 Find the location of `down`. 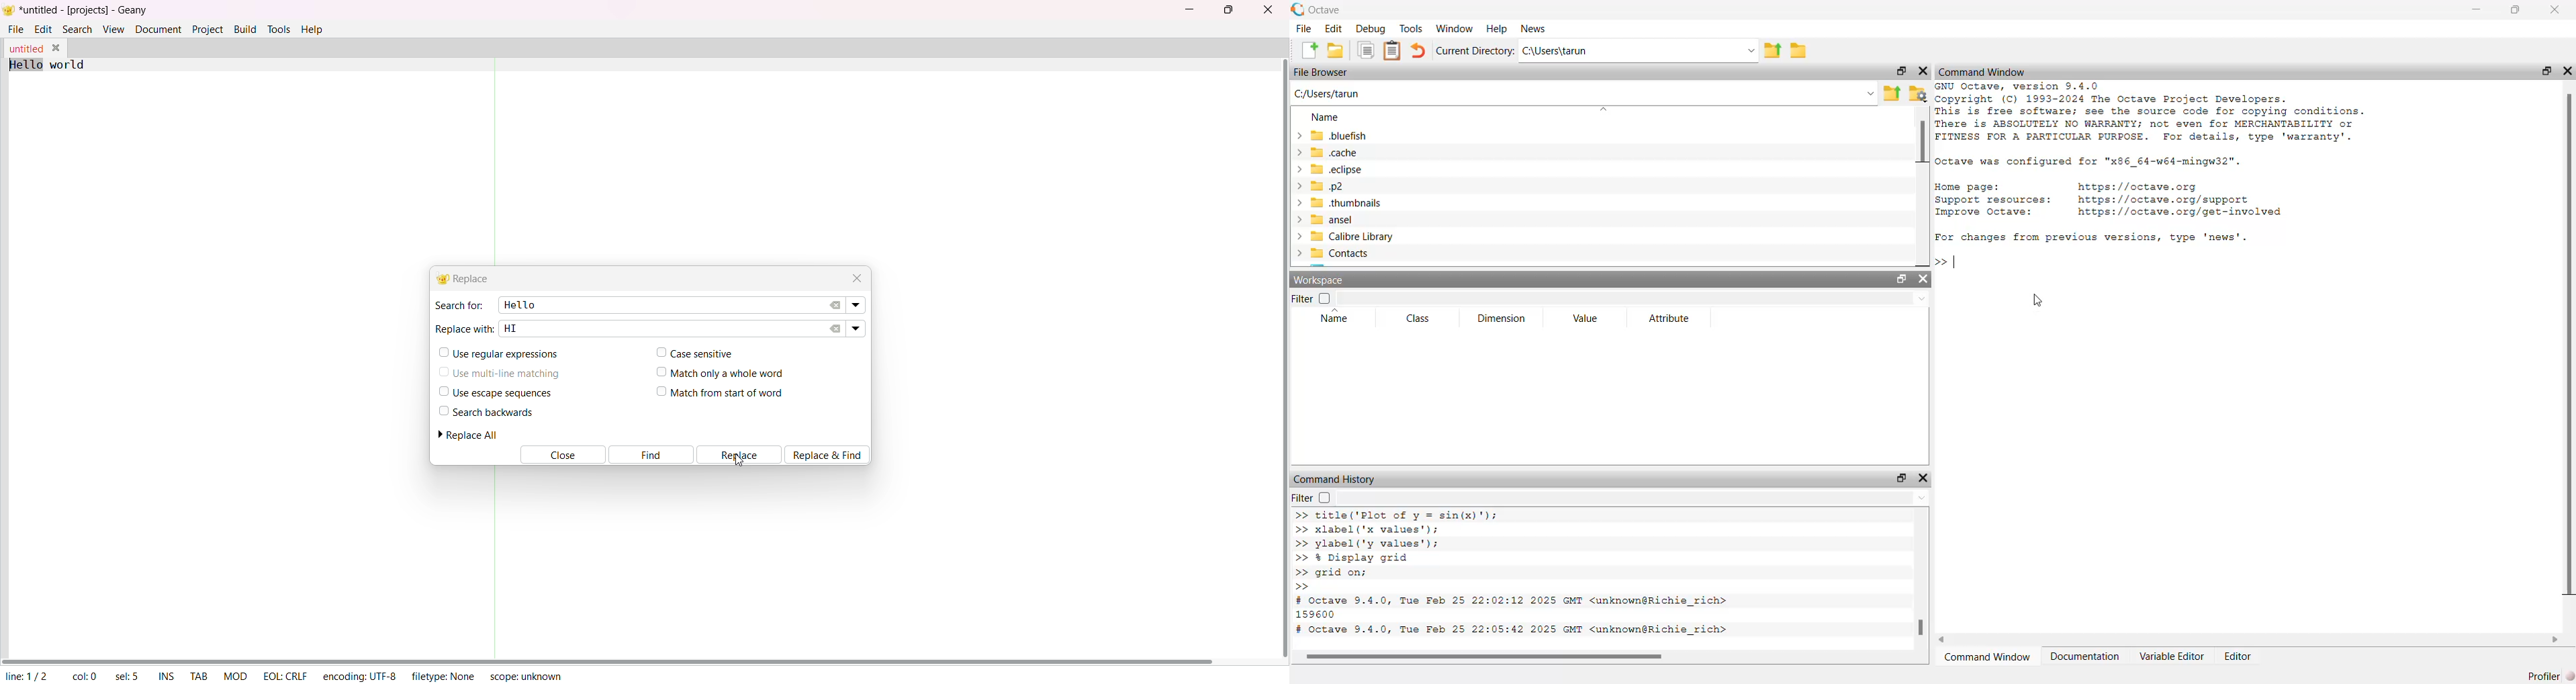

down is located at coordinates (1868, 94).